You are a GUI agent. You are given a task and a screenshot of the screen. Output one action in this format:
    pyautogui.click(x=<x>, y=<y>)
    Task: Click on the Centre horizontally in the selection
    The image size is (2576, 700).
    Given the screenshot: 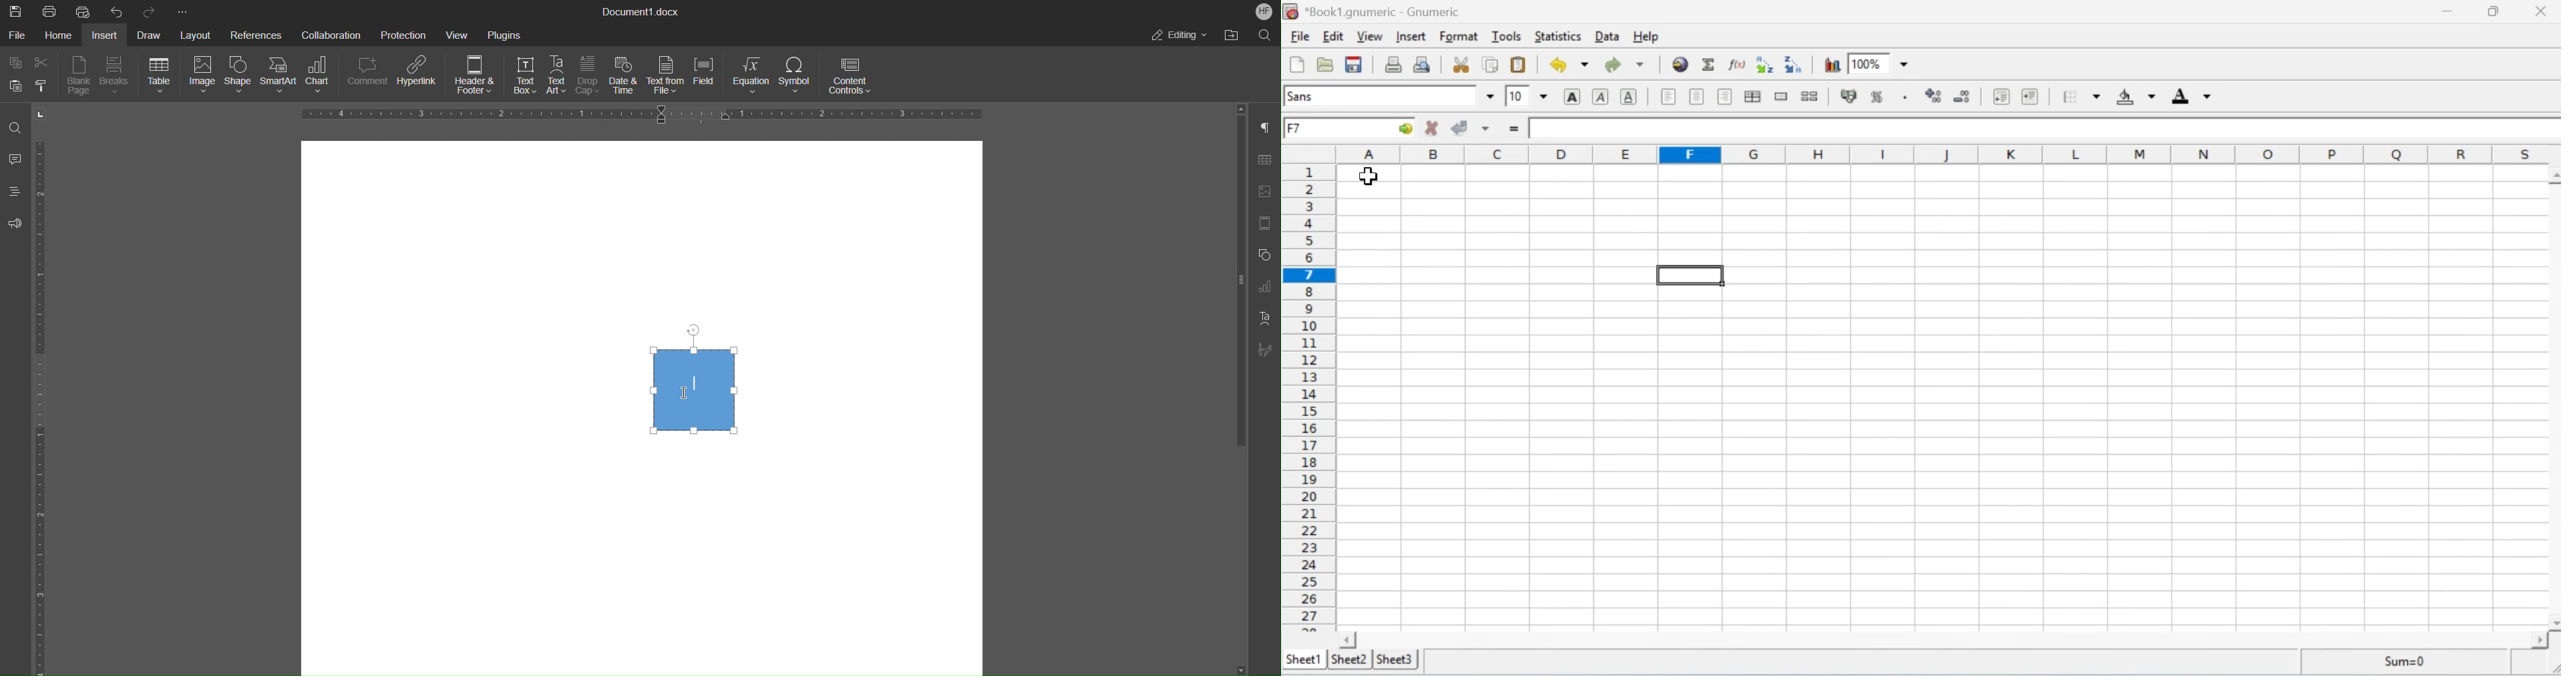 What is the action you would take?
    pyautogui.click(x=1755, y=98)
    